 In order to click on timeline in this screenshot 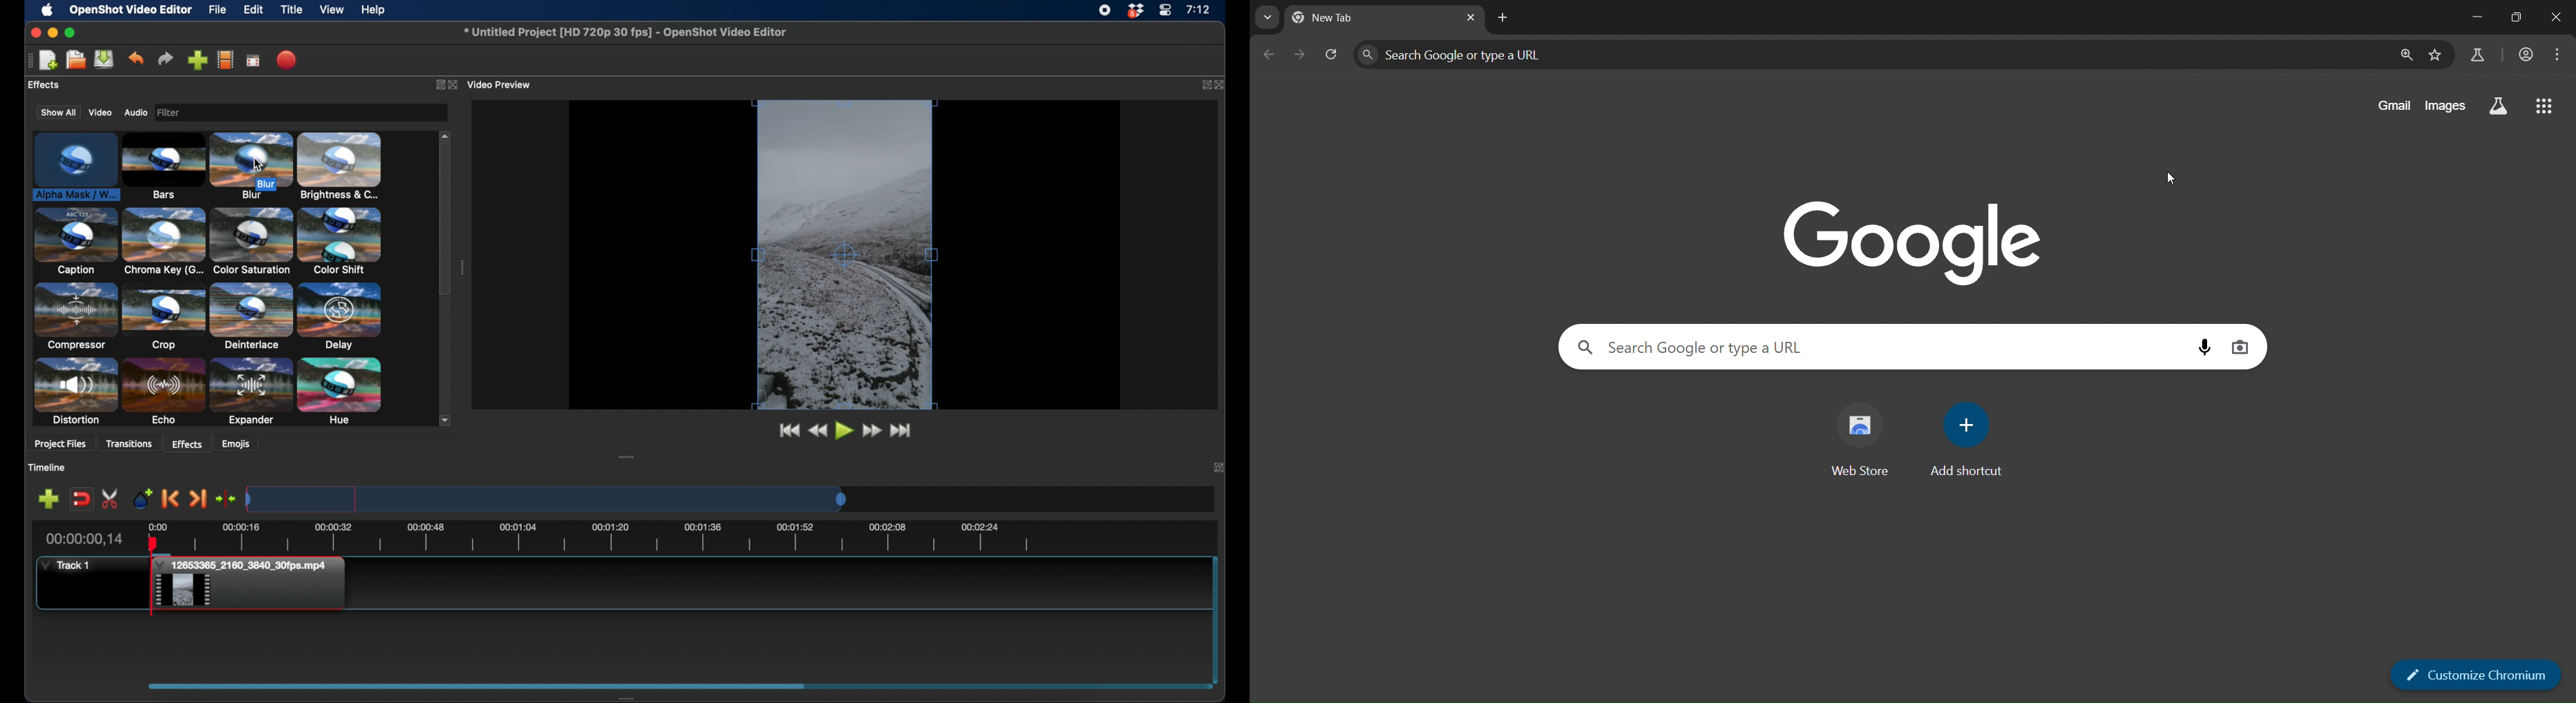, I will do `click(607, 540)`.